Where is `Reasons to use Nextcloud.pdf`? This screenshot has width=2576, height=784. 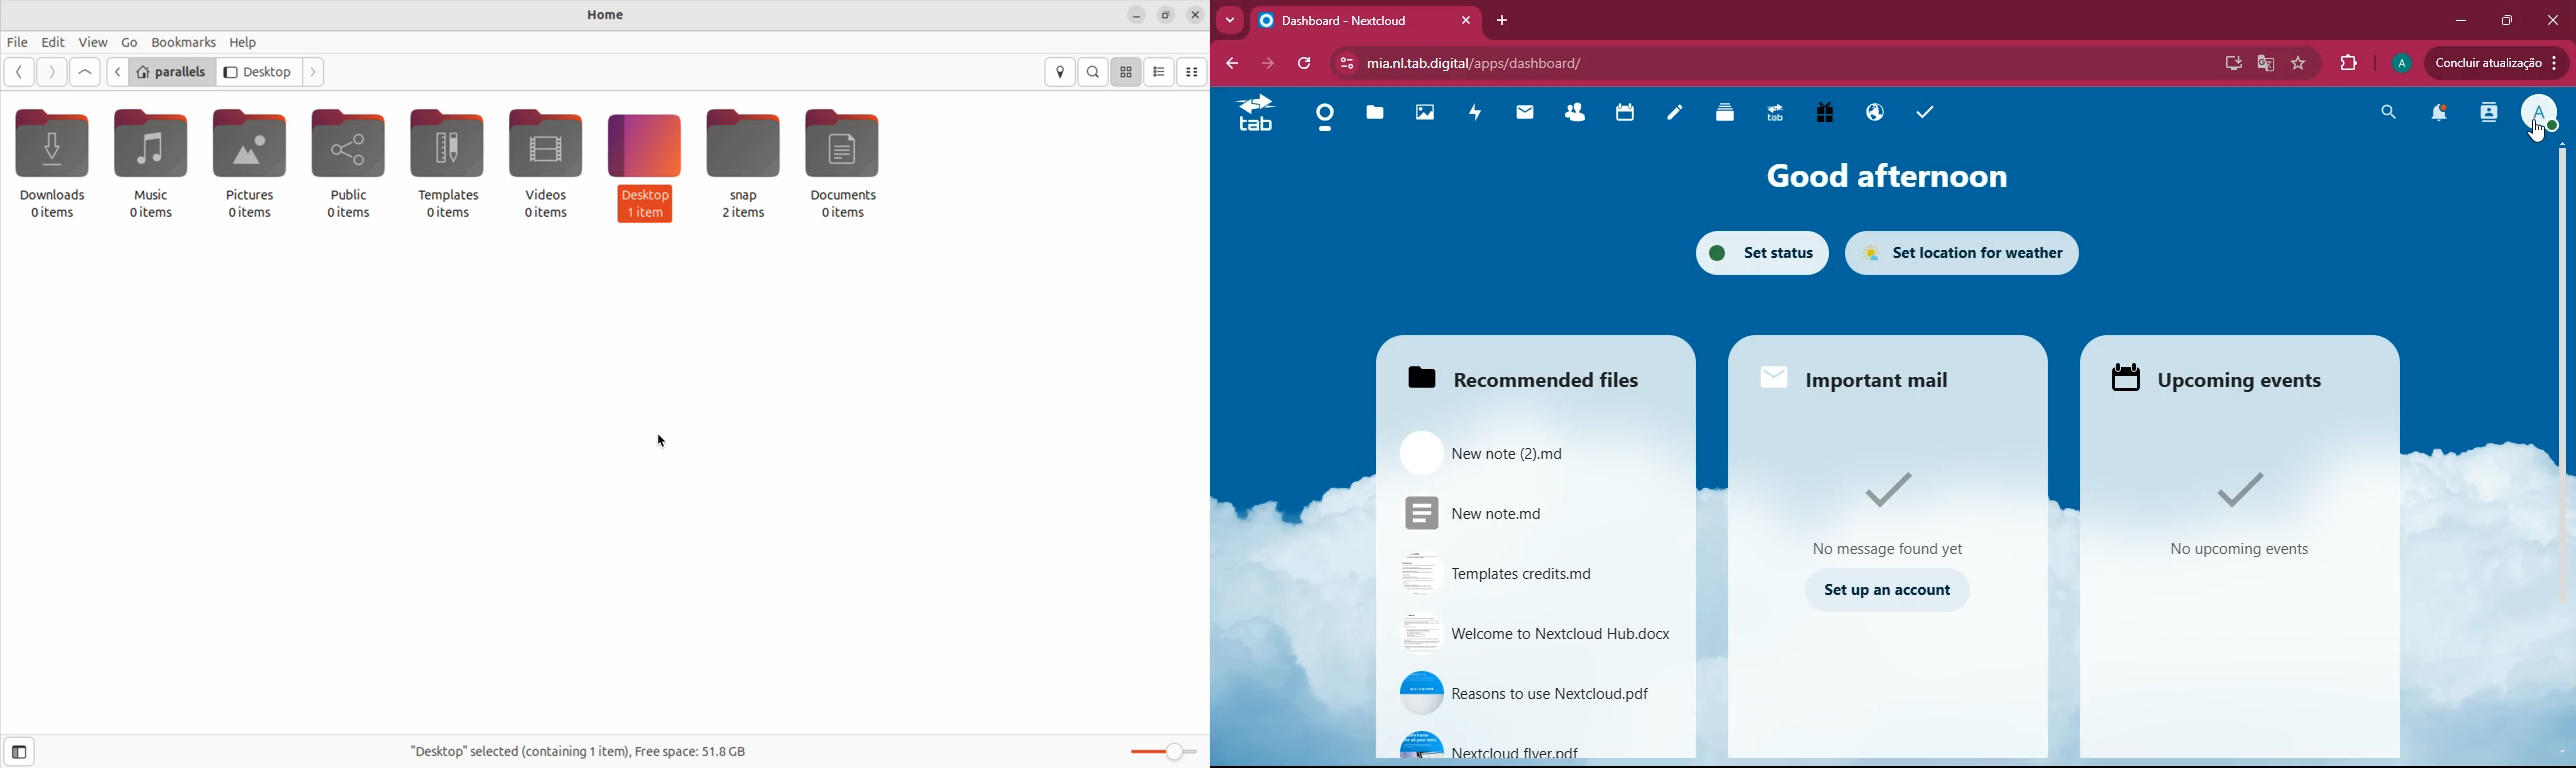
Reasons to use Nextcloud.pdf is located at coordinates (1525, 696).